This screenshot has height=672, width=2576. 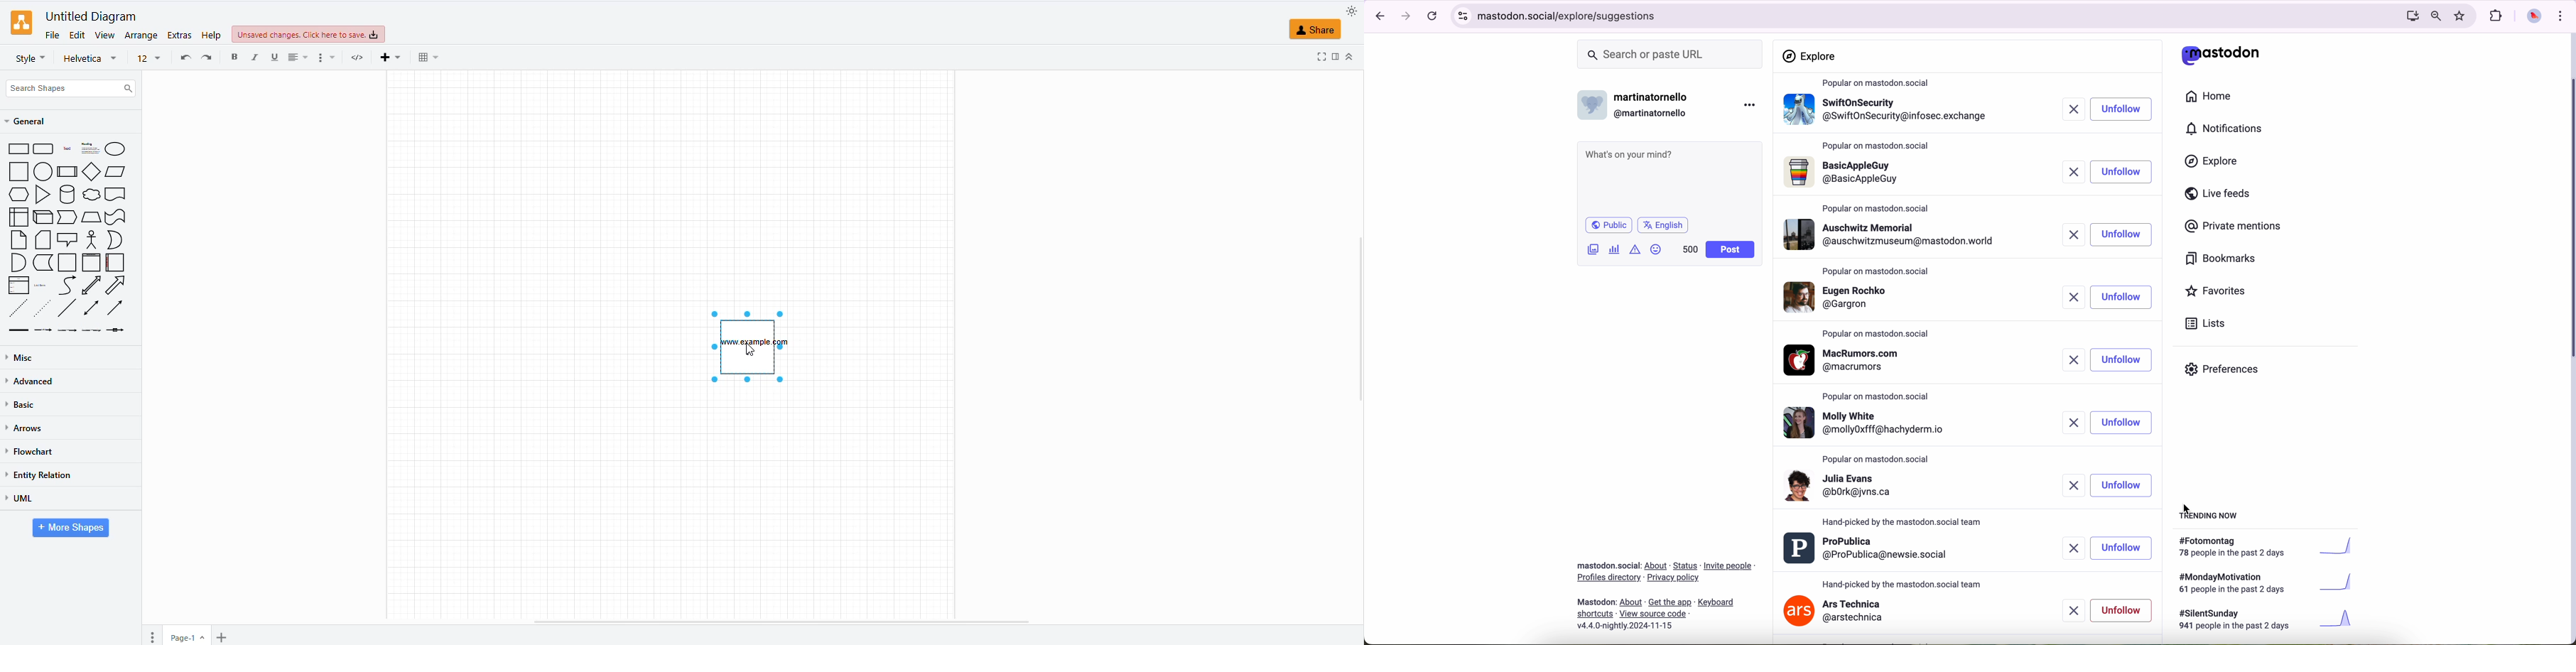 What do you see at coordinates (67, 332) in the screenshot?
I see `connector with 2 labels` at bounding box center [67, 332].